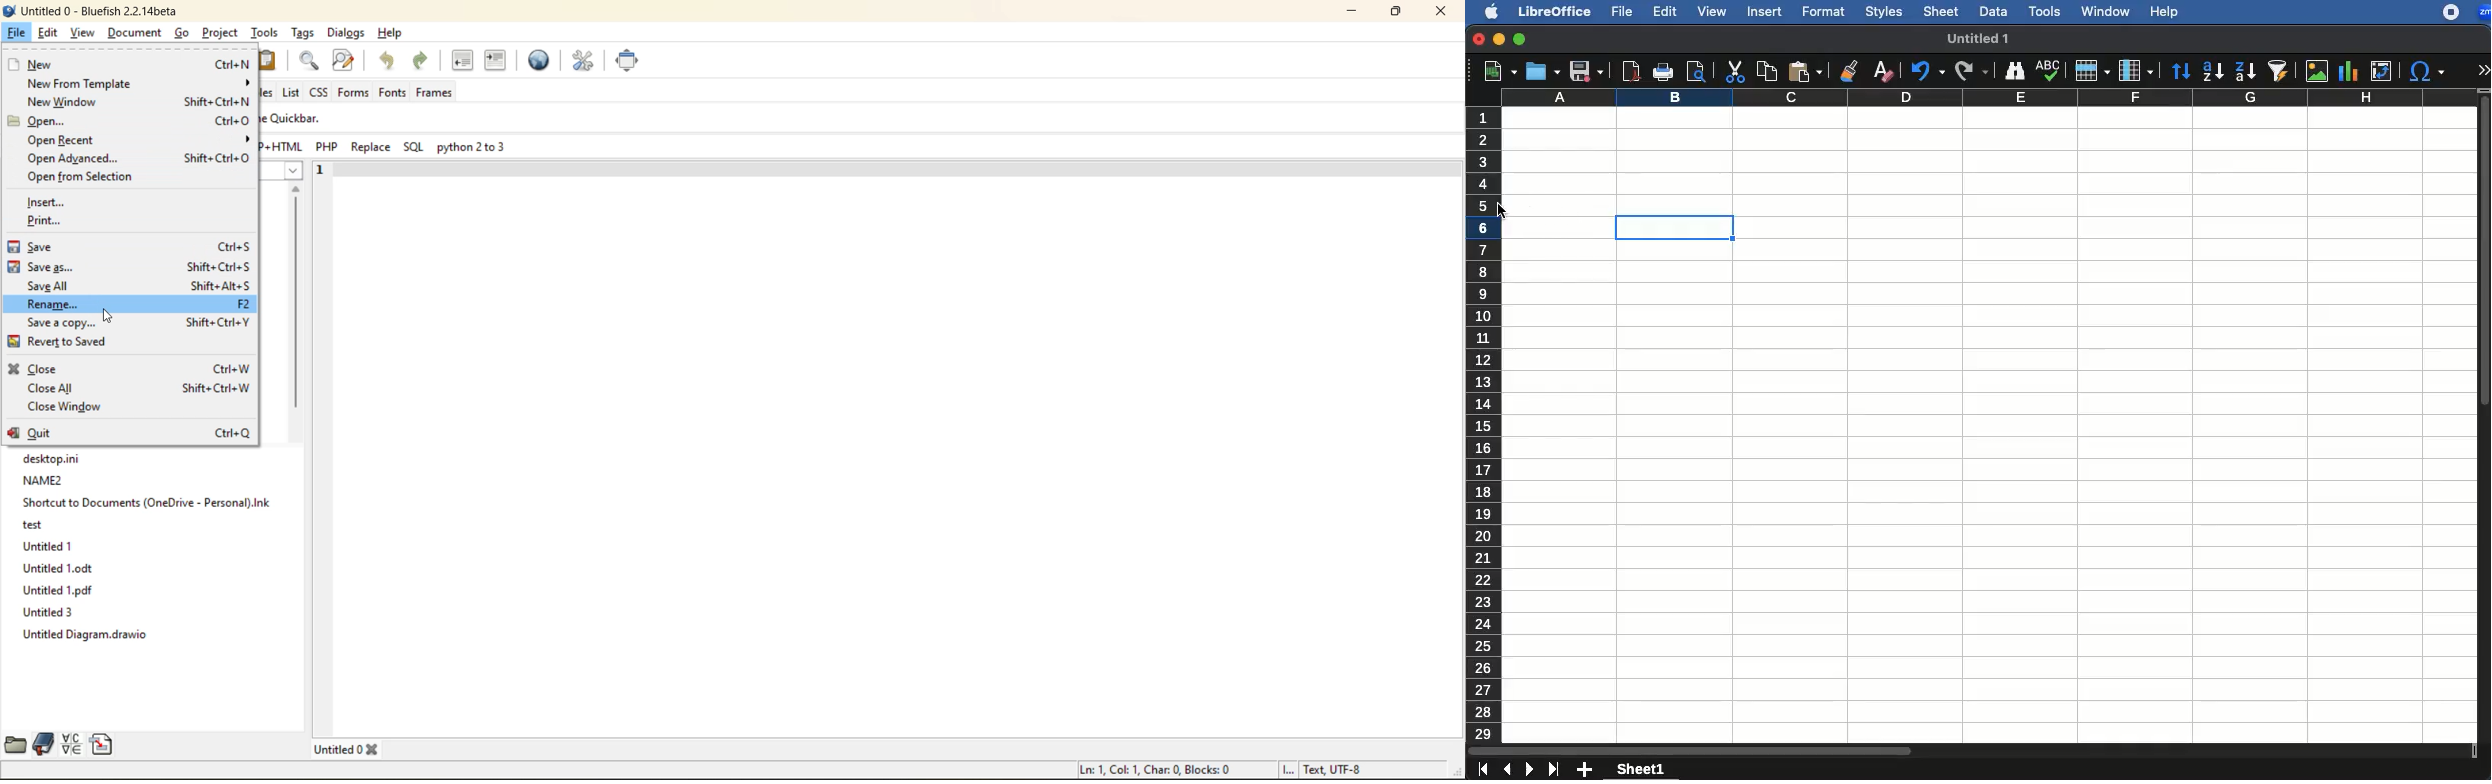  I want to click on edit, so click(1664, 12).